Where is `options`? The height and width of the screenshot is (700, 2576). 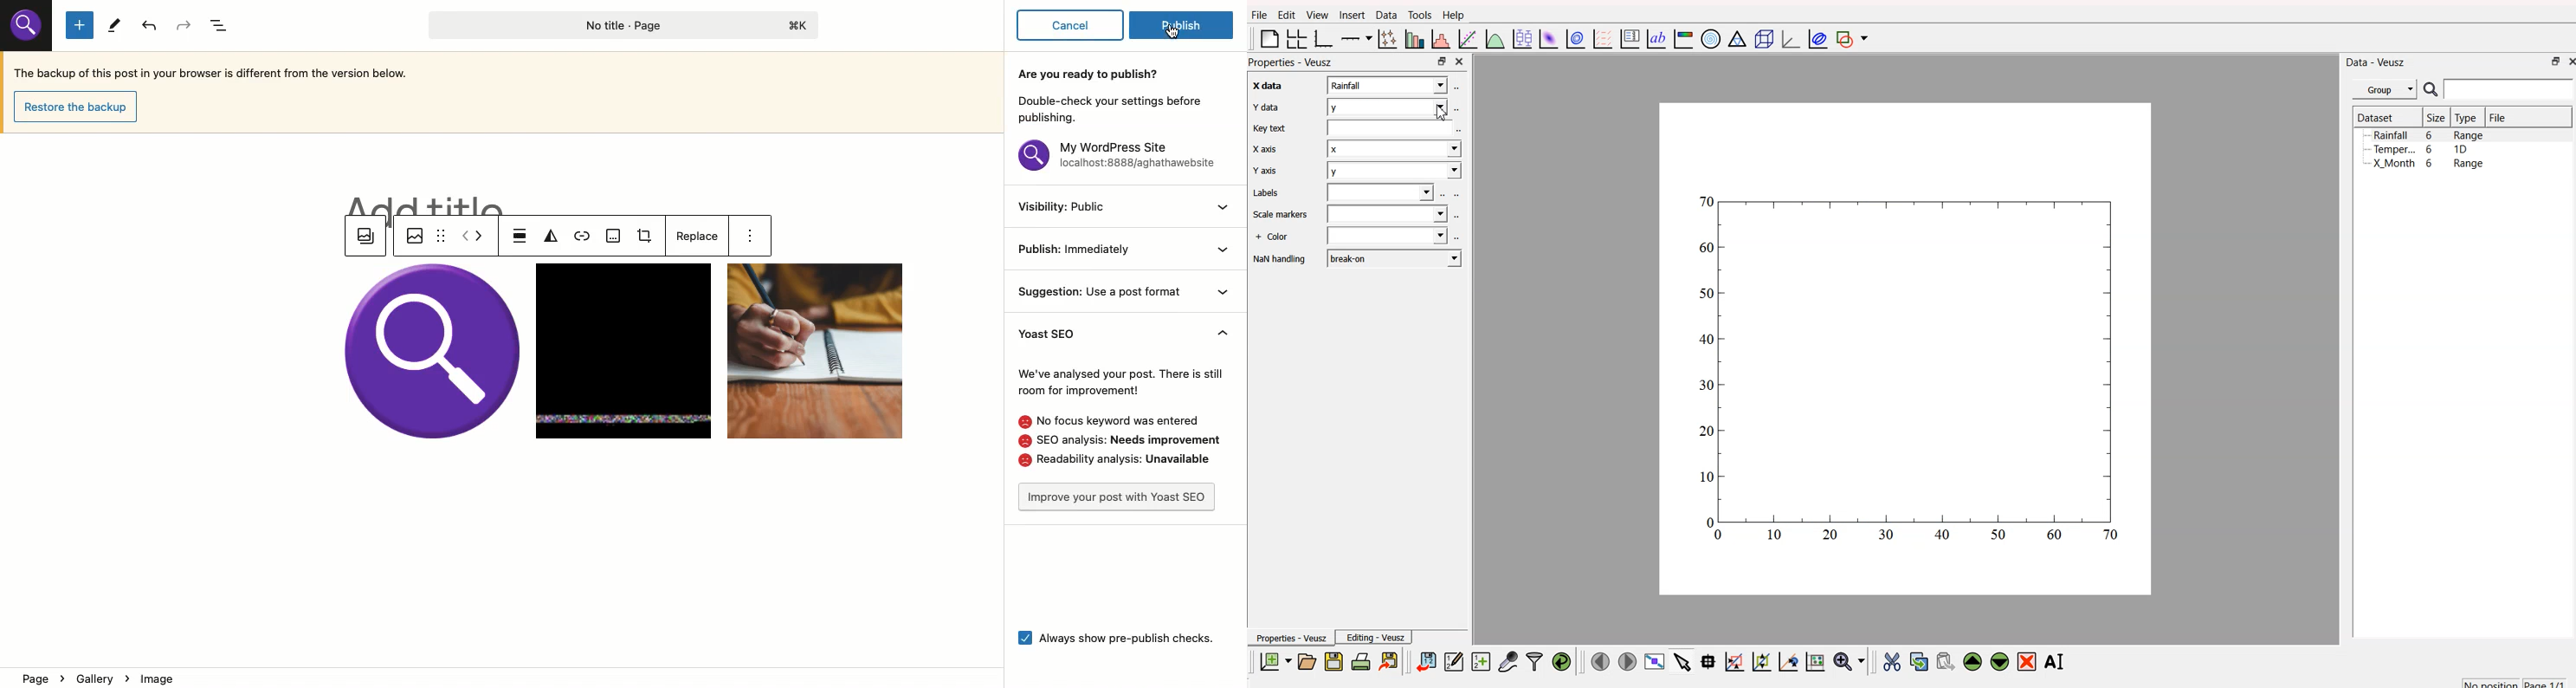 options is located at coordinates (755, 237).